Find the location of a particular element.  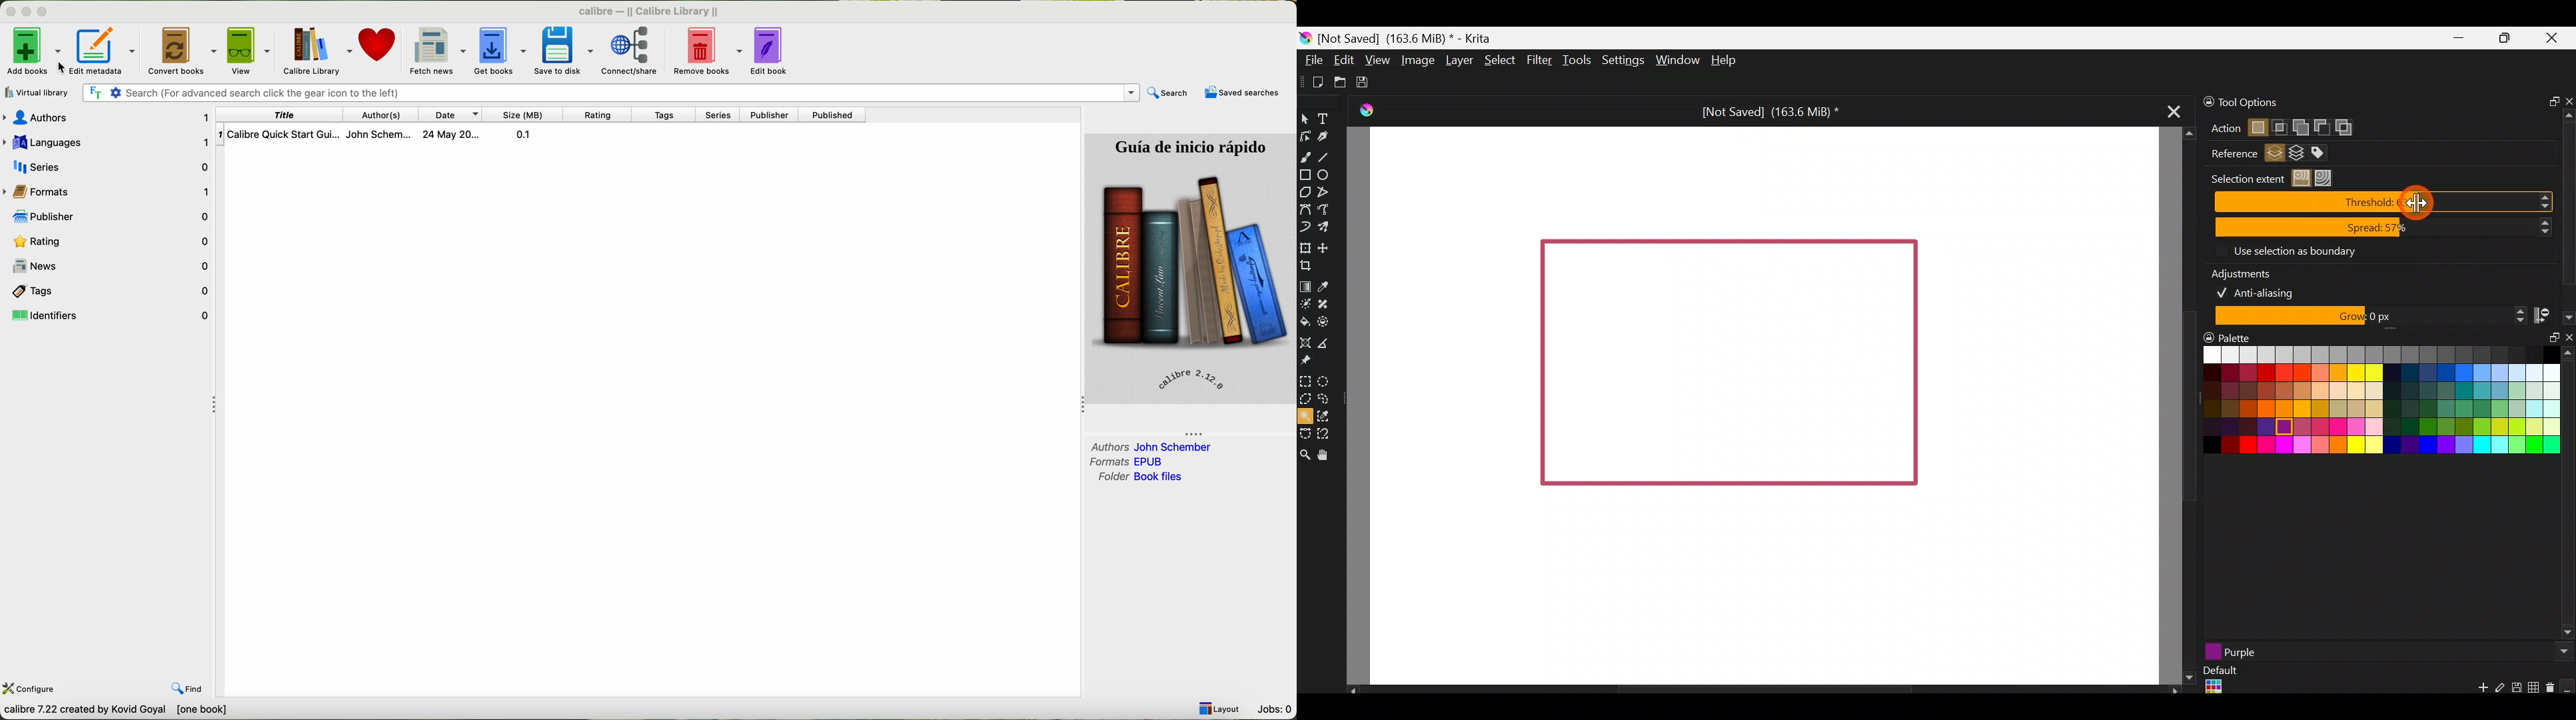

Palette is located at coordinates (2229, 337).